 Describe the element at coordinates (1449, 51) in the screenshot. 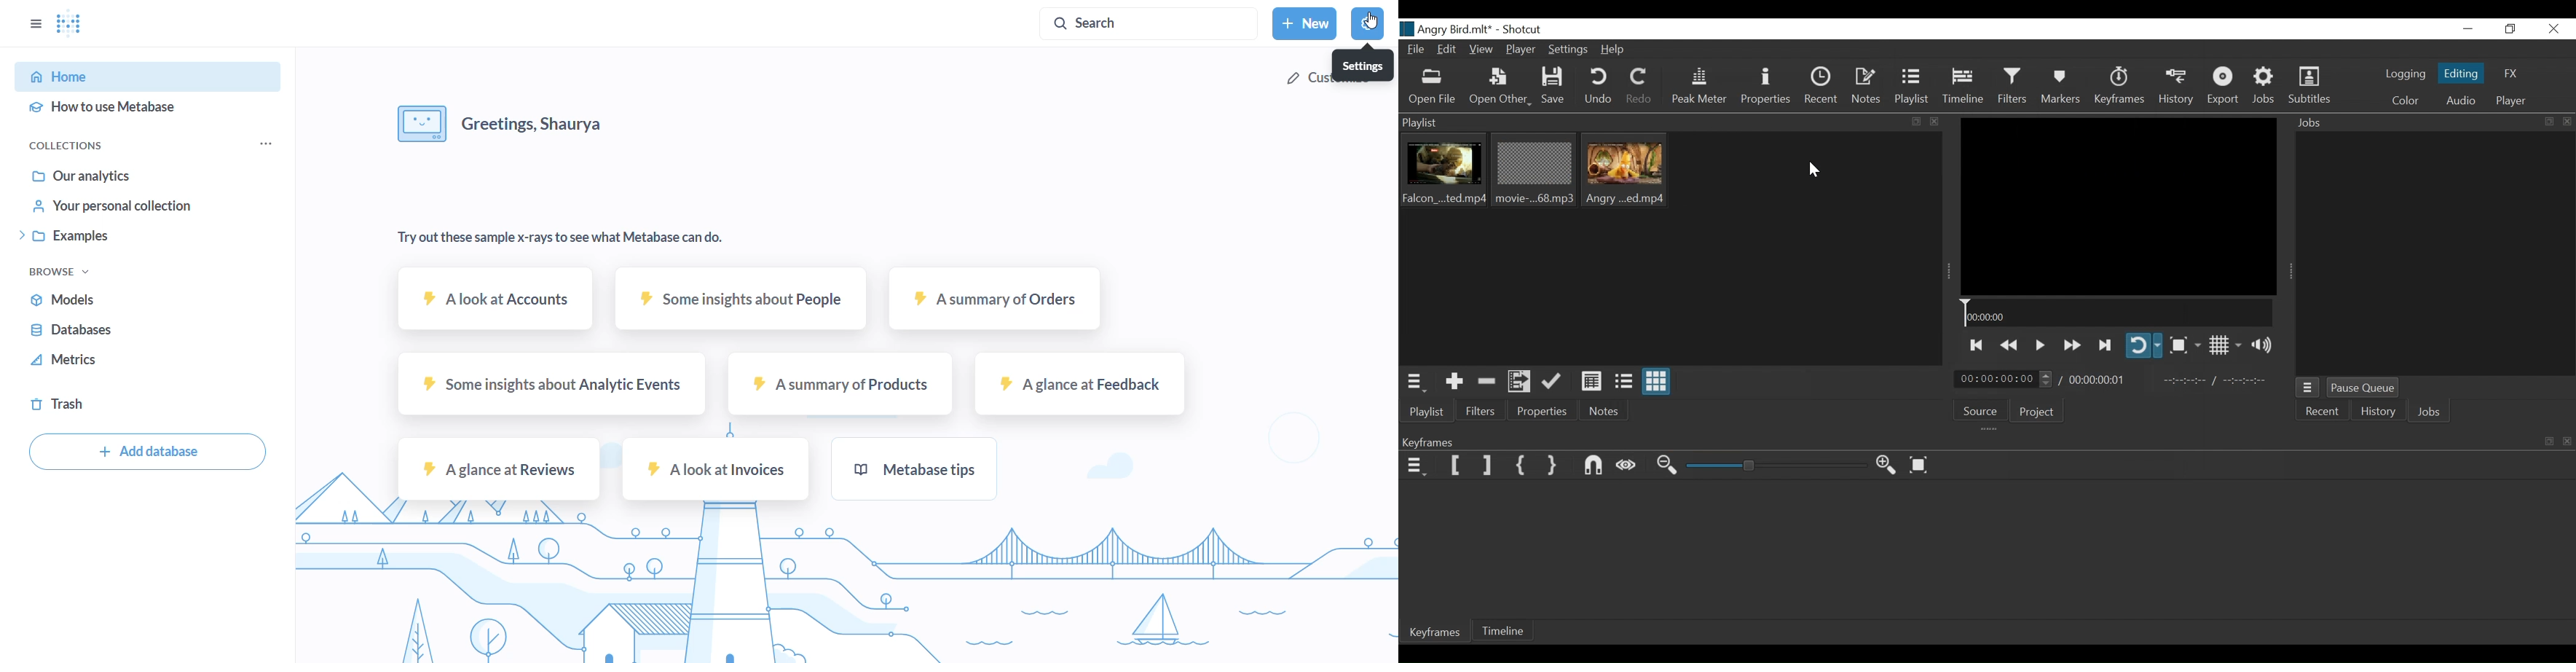

I see `Edit` at that location.